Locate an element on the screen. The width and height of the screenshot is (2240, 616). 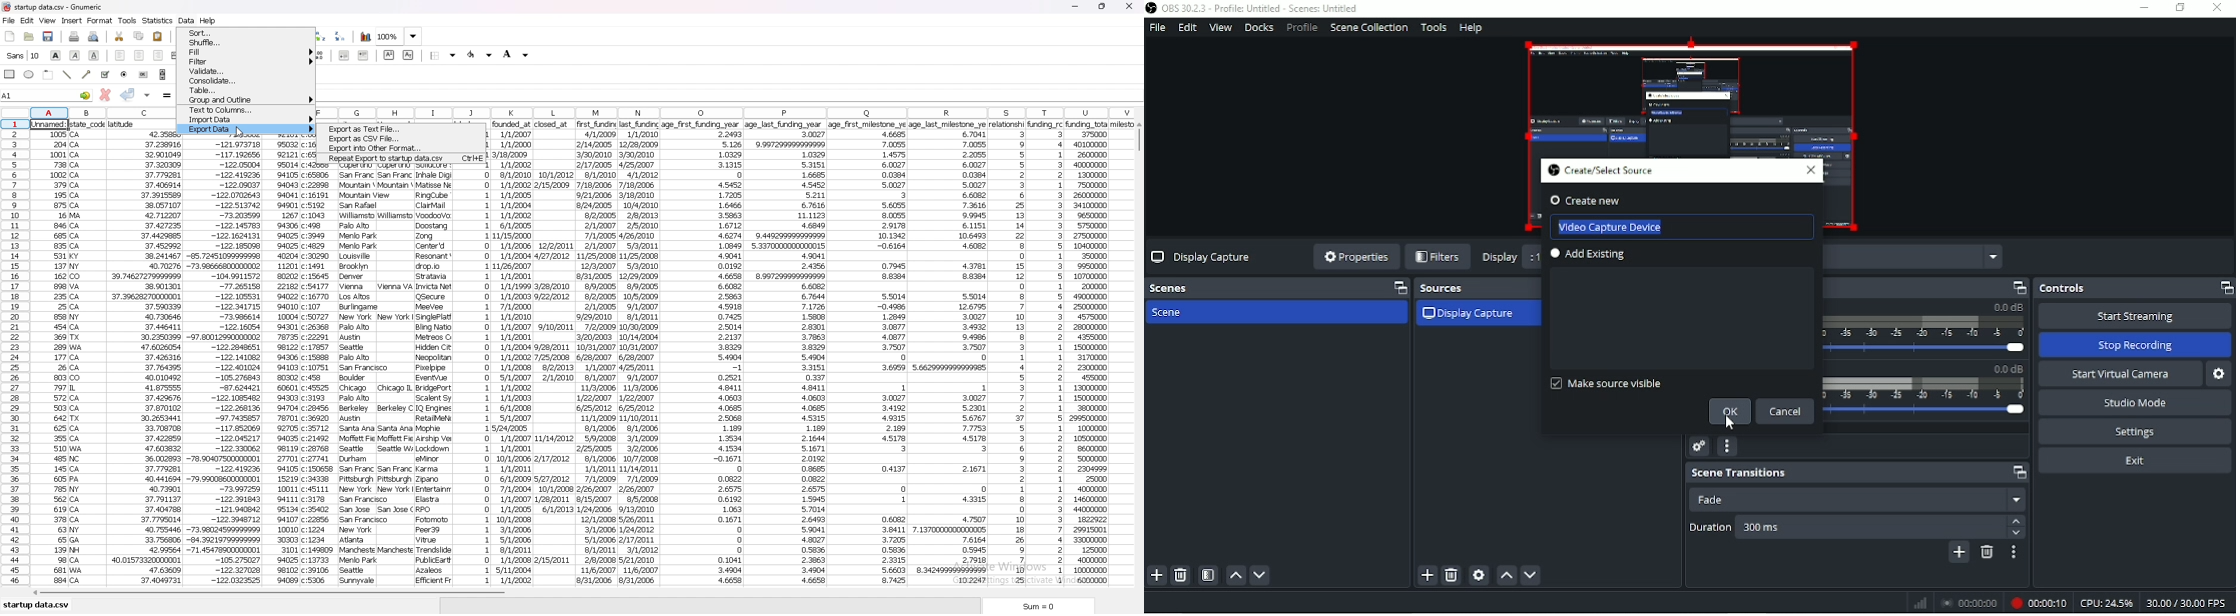
Properties is located at coordinates (1354, 256).